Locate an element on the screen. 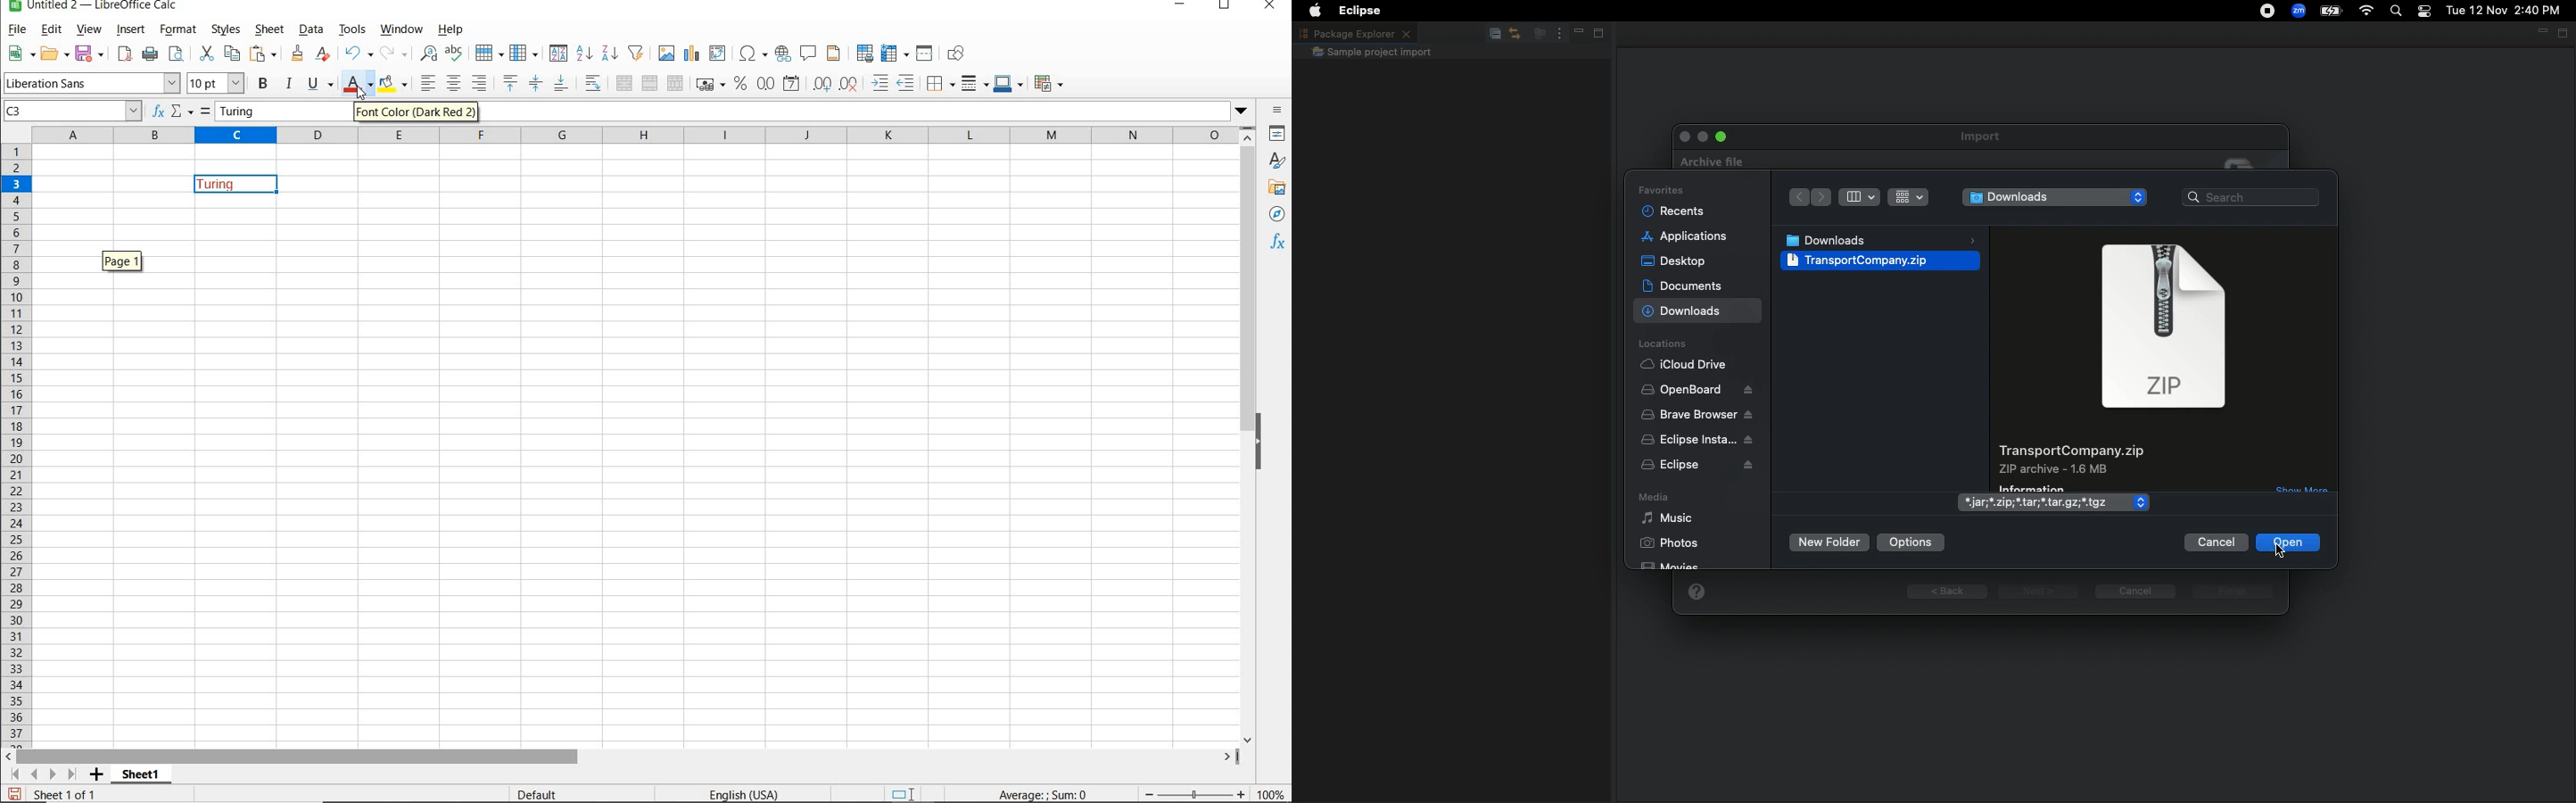 This screenshot has height=812, width=2576. REDO is located at coordinates (395, 55).